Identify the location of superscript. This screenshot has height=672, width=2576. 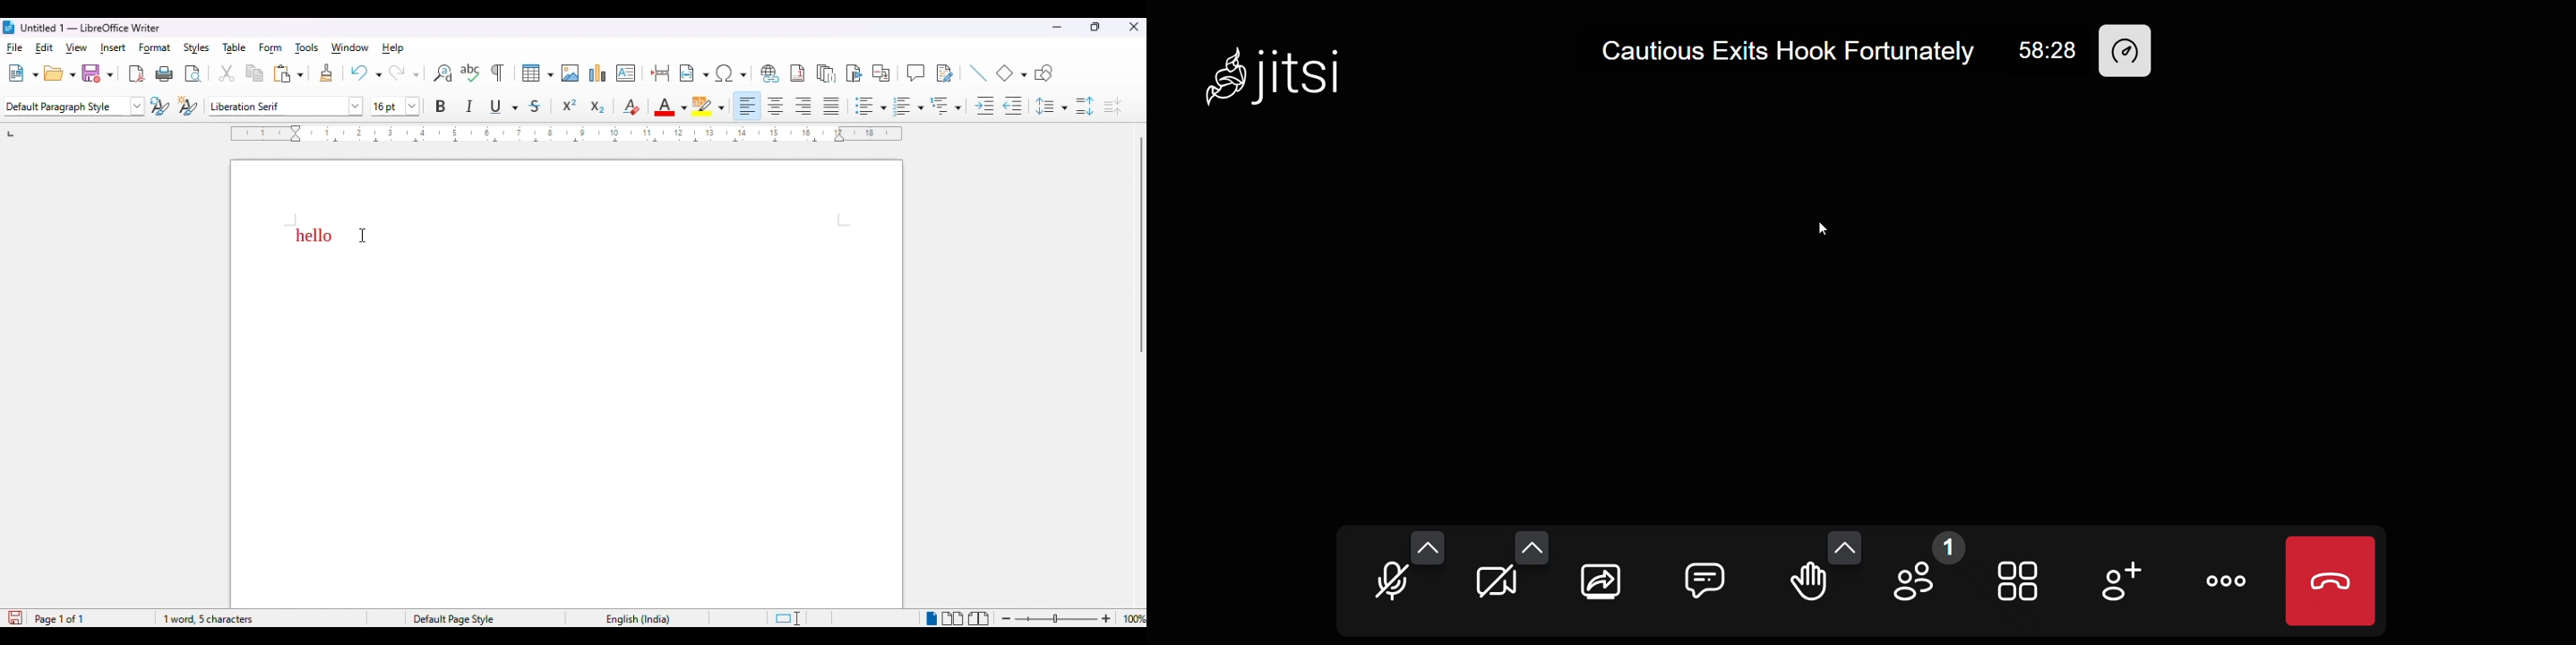
(570, 105).